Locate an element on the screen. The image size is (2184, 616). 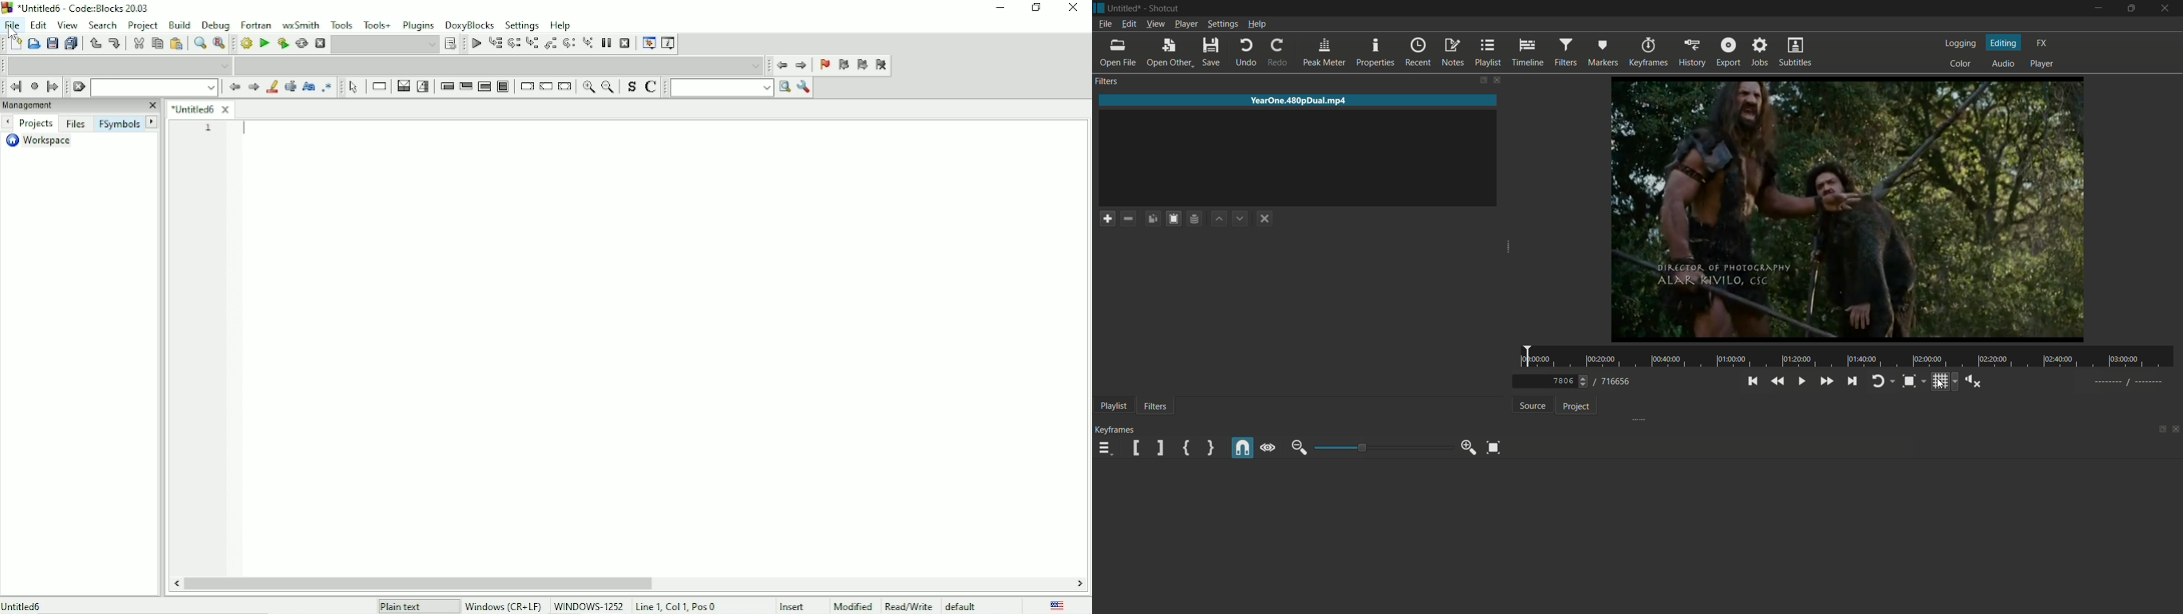
Minimize is located at coordinates (997, 9).